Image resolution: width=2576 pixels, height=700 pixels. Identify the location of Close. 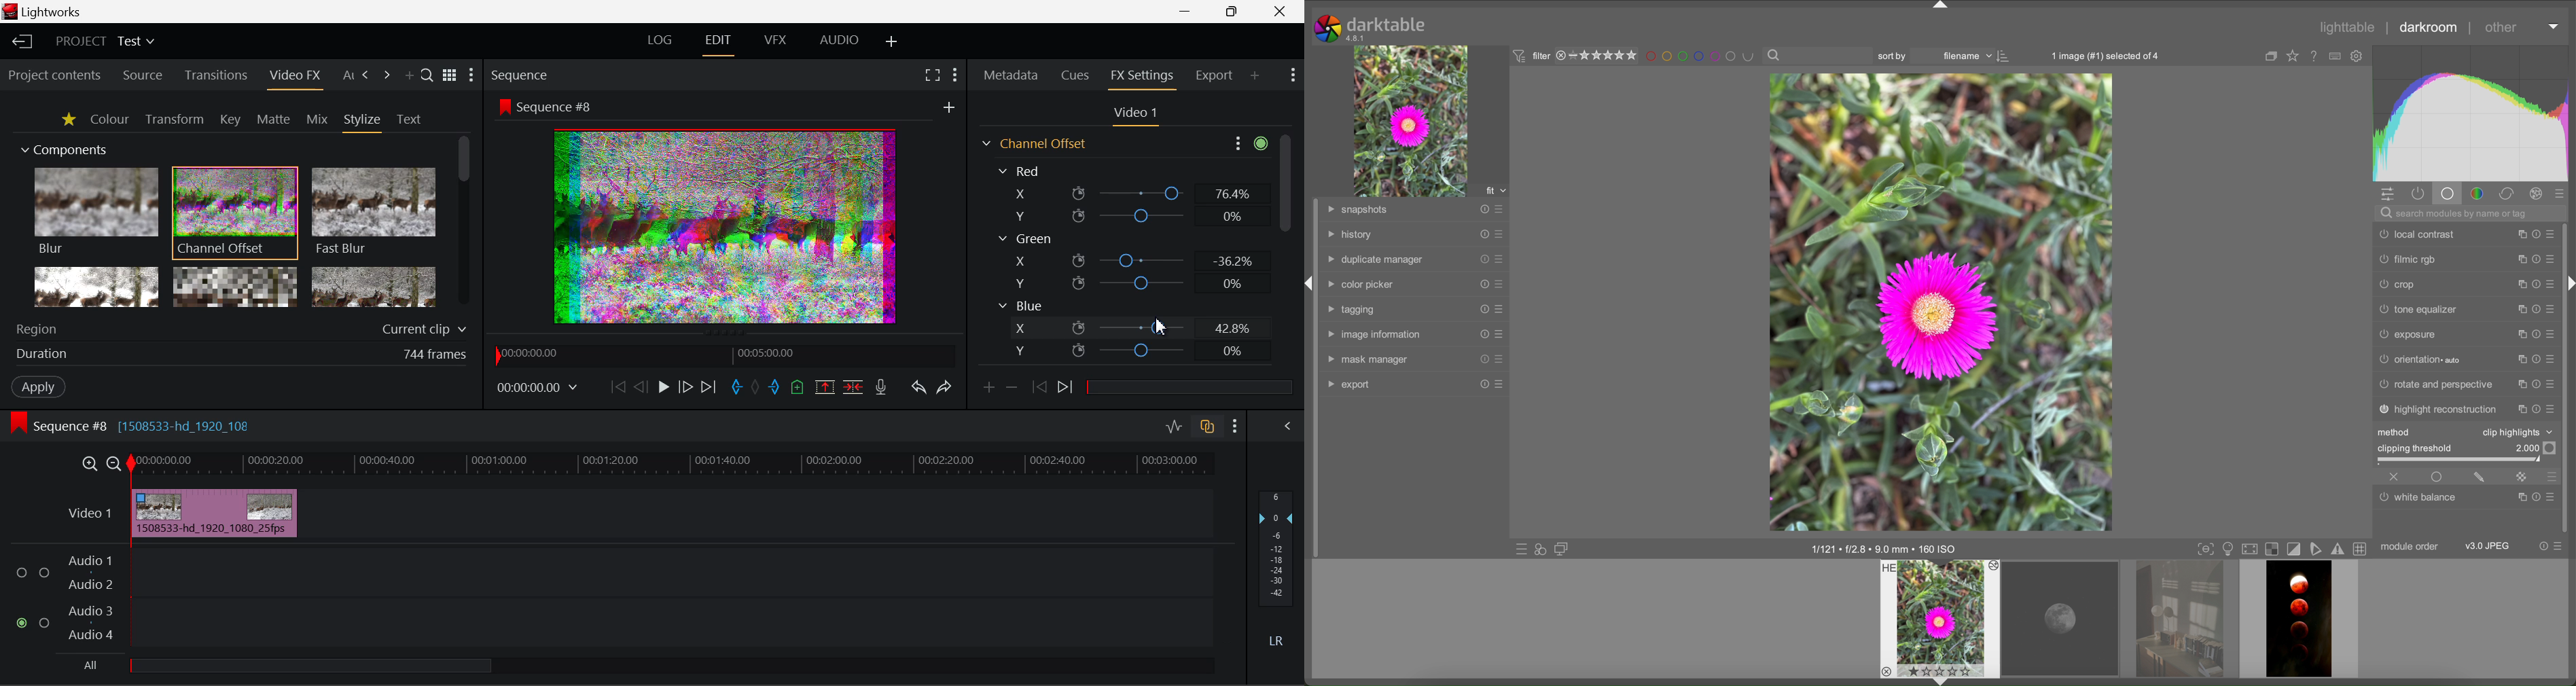
(1279, 12).